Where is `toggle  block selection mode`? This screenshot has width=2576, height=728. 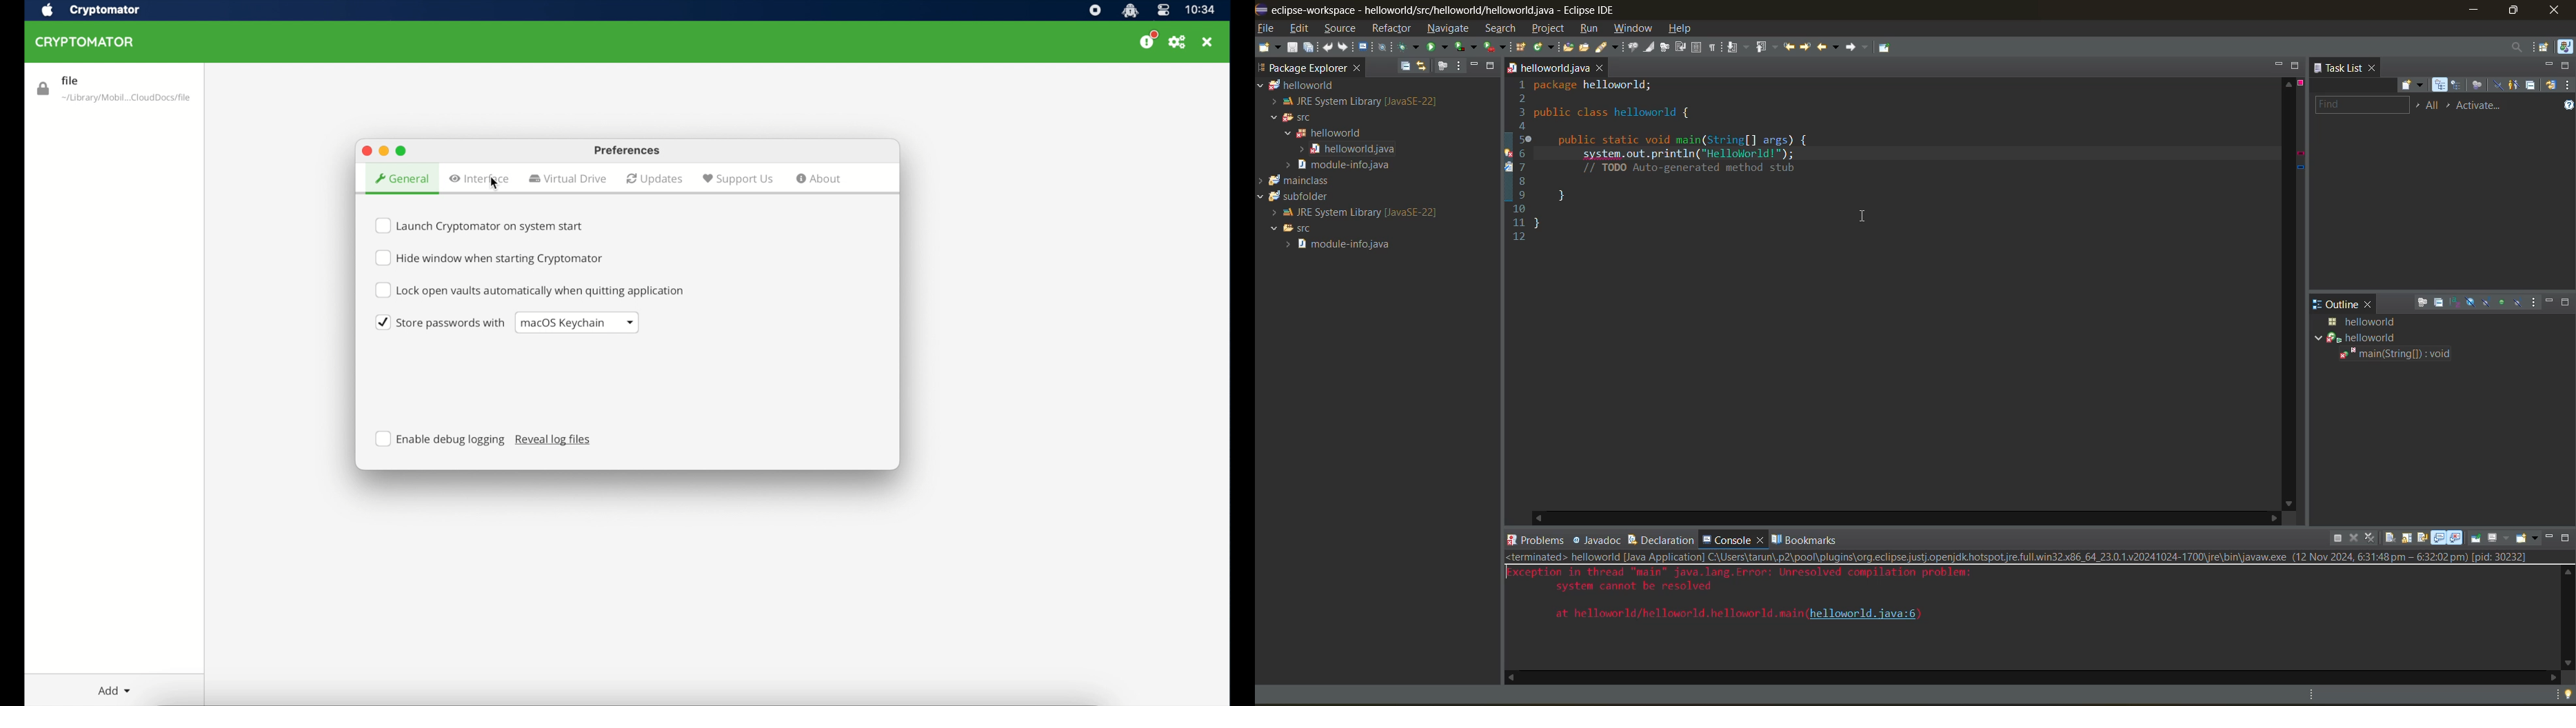
toggle  block selection mode is located at coordinates (1696, 48).